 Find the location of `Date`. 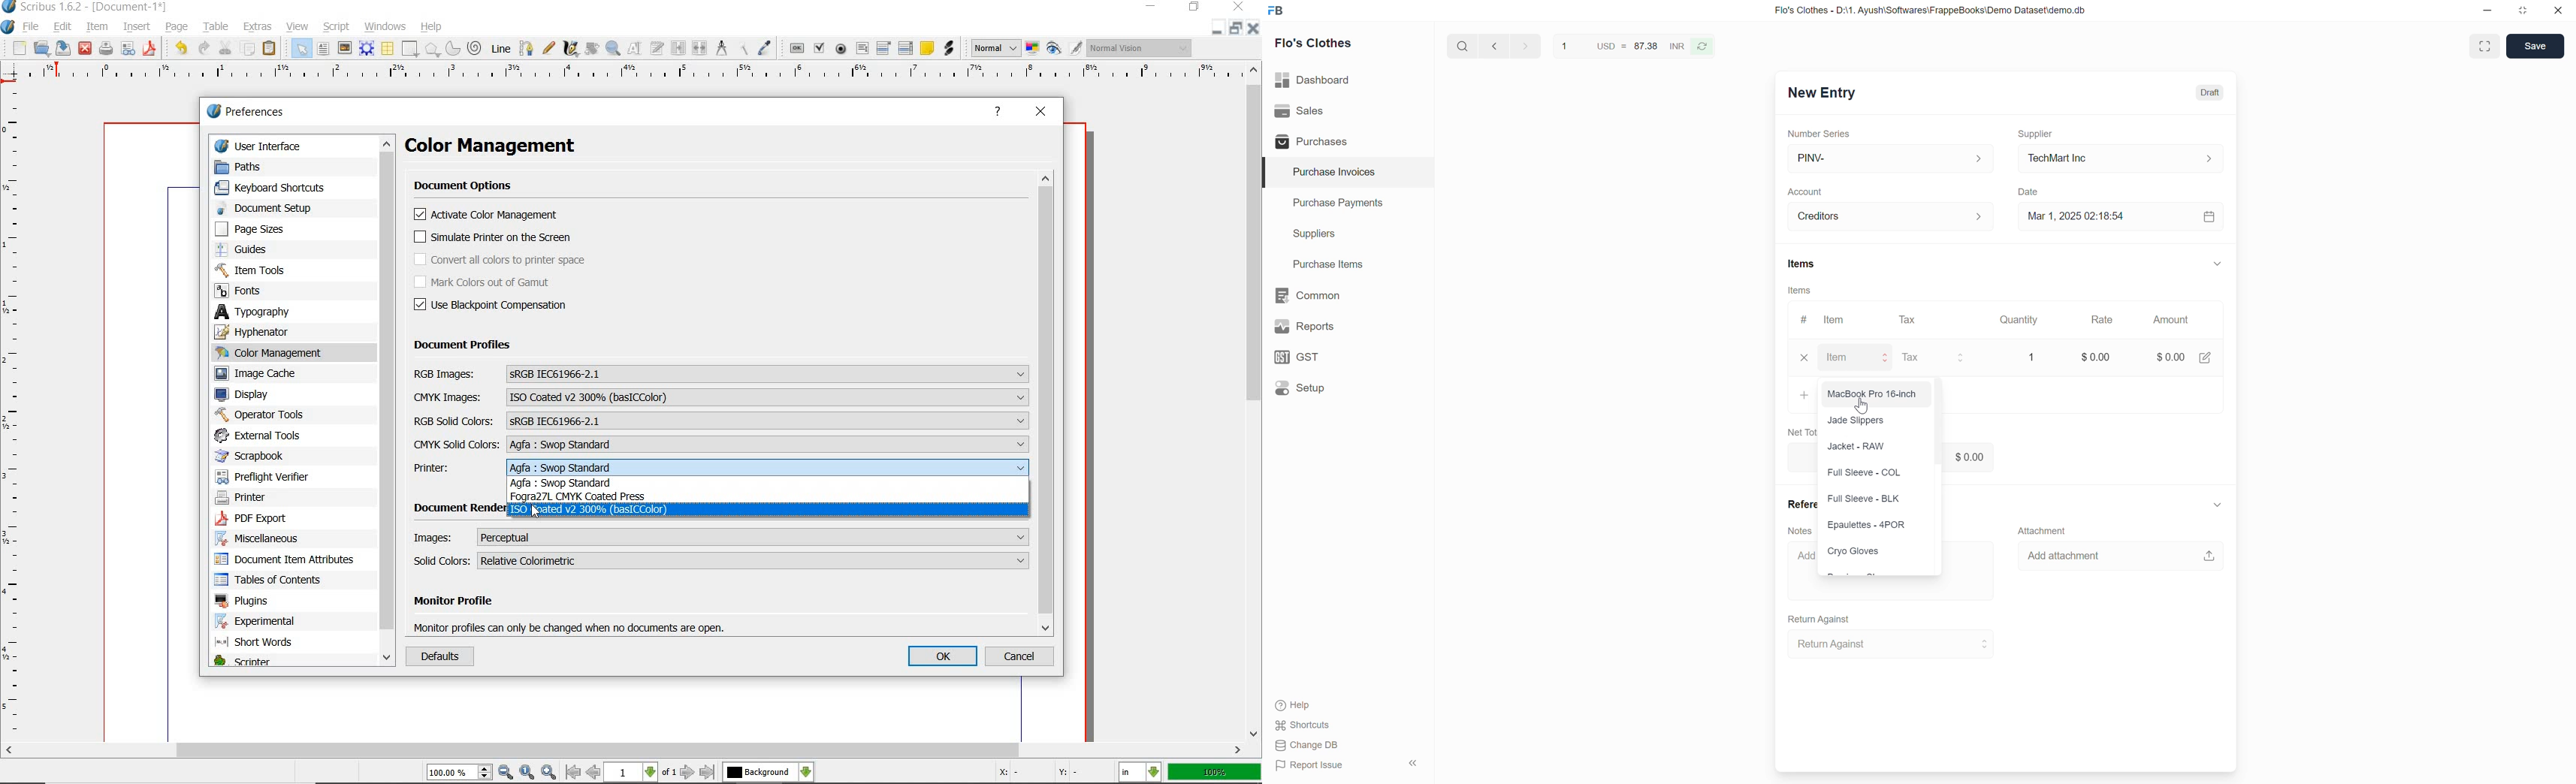

Date is located at coordinates (2029, 192).